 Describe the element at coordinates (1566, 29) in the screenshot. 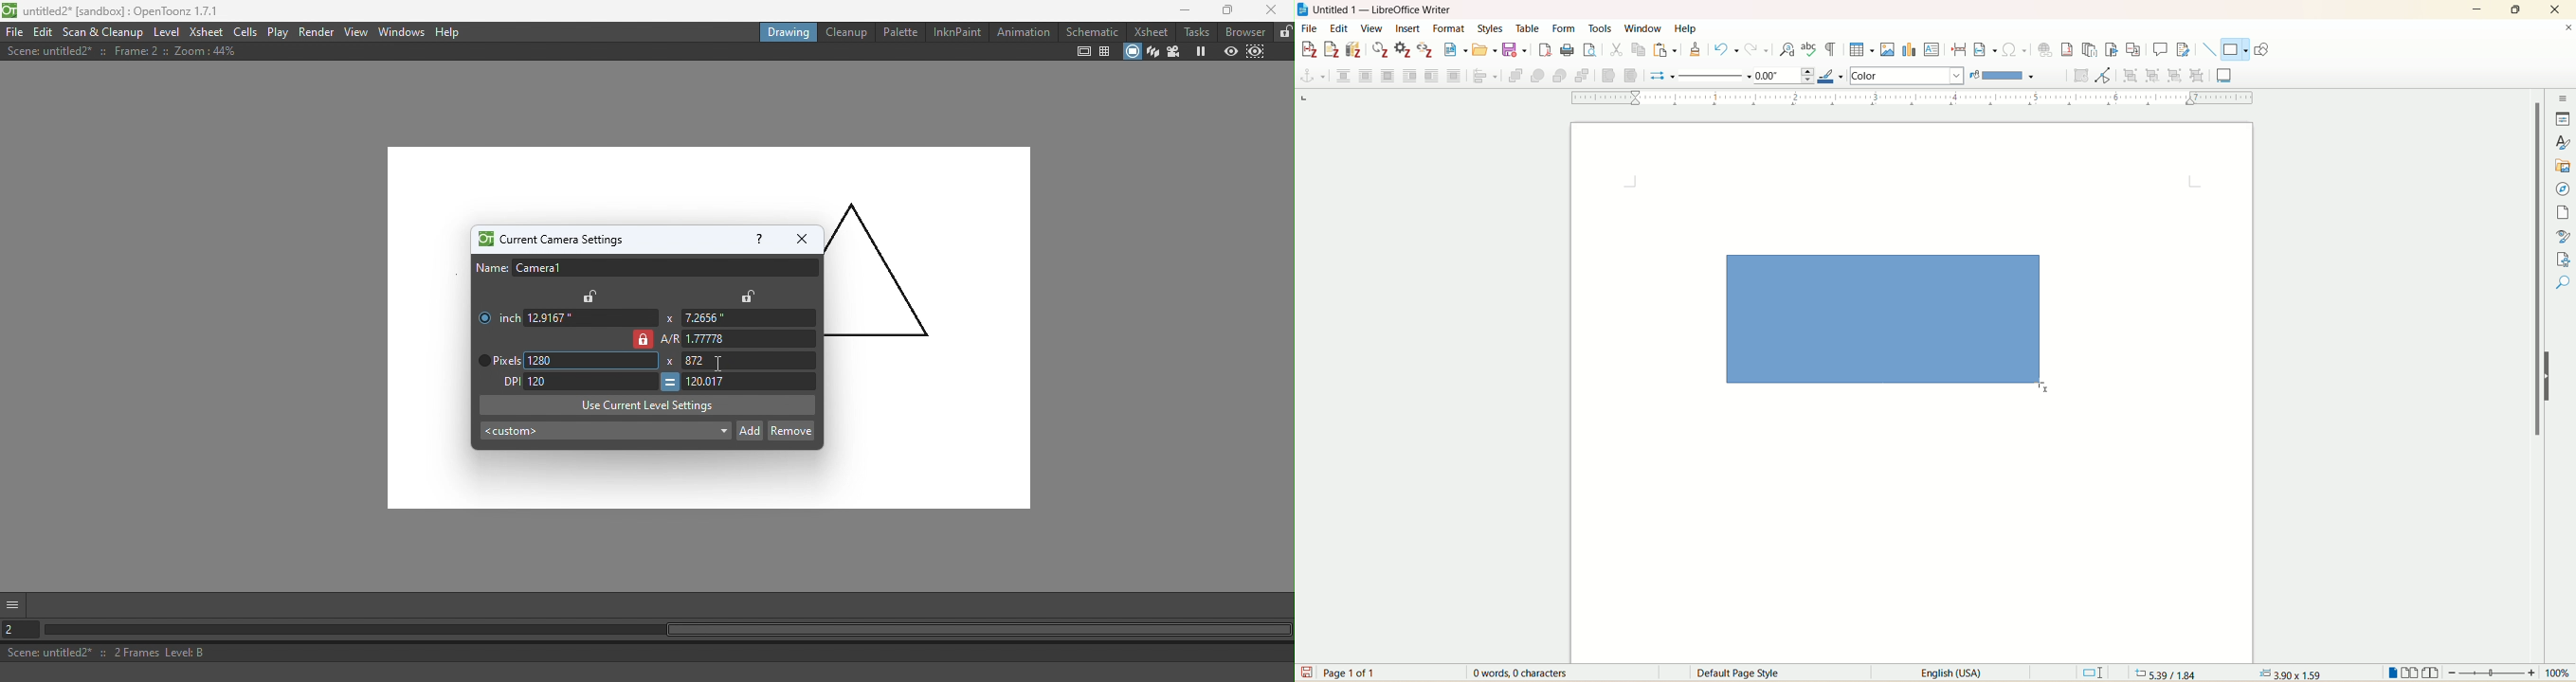

I see `form` at that location.